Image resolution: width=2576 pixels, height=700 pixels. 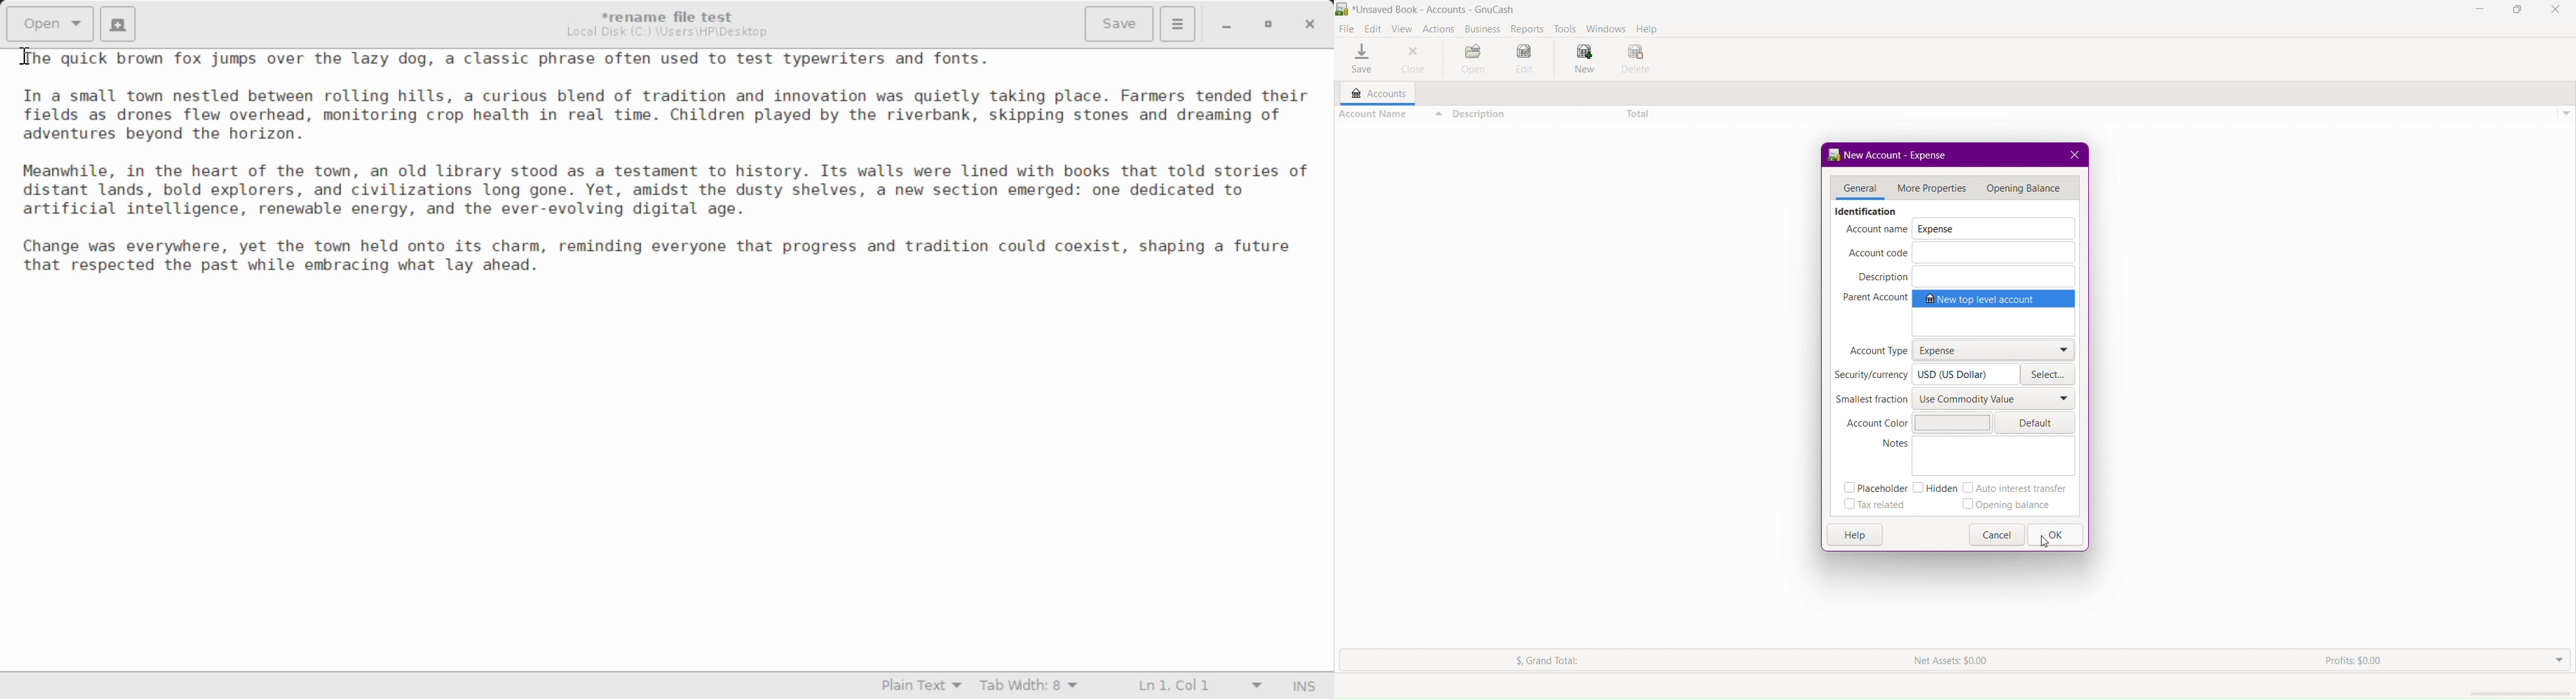 What do you see at coordinates (668, 176) in the screenshot?
I see `The quick brown fox jumps over the lazy dog, a classic phrase often used to test typewriters and fonts.In a small town nestled between rolling hills, a curious blend of tradition and innovation was quietly taking place. Farmers tended theirfields as drones flew overhead, monitoring crop health in real time. Children played by the riverbank, skipping stones and dreaming ofadventures beyond the horizon.Meanwhile, in the heart of the town, an old library stood as a testament to history. Its walls were lined with books that told stories ofdistant lands, bold explorers, and civilizations long gone. Yet, amidst the dusty shelves, a new section emerged: one dedicated toartificial intelligence, renewable energy, and the ever-evolving digital age.Change was everywhere, yet the town held onto its charm, reminding everyone that progress and tradition could coexist, shaping a futurethat respected the past while embracing what lay ahead.` at bounding box center [668, 176].